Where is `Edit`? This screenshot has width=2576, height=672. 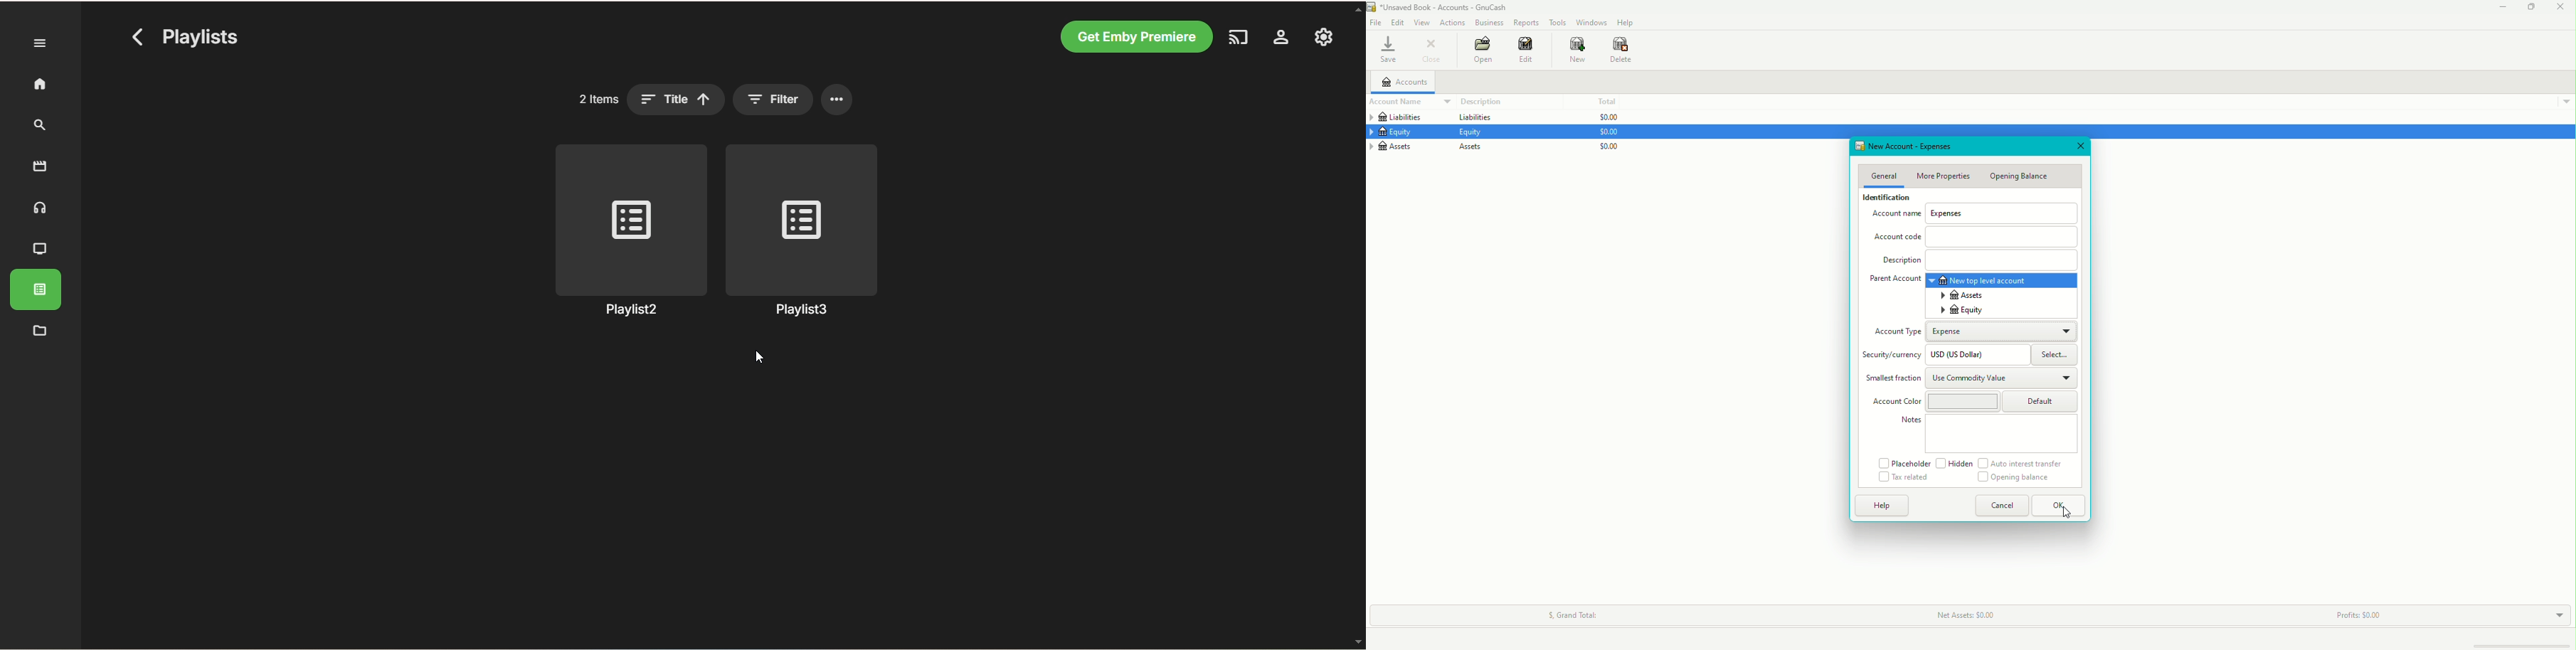
Edit is located at coordinates (1396, 21).